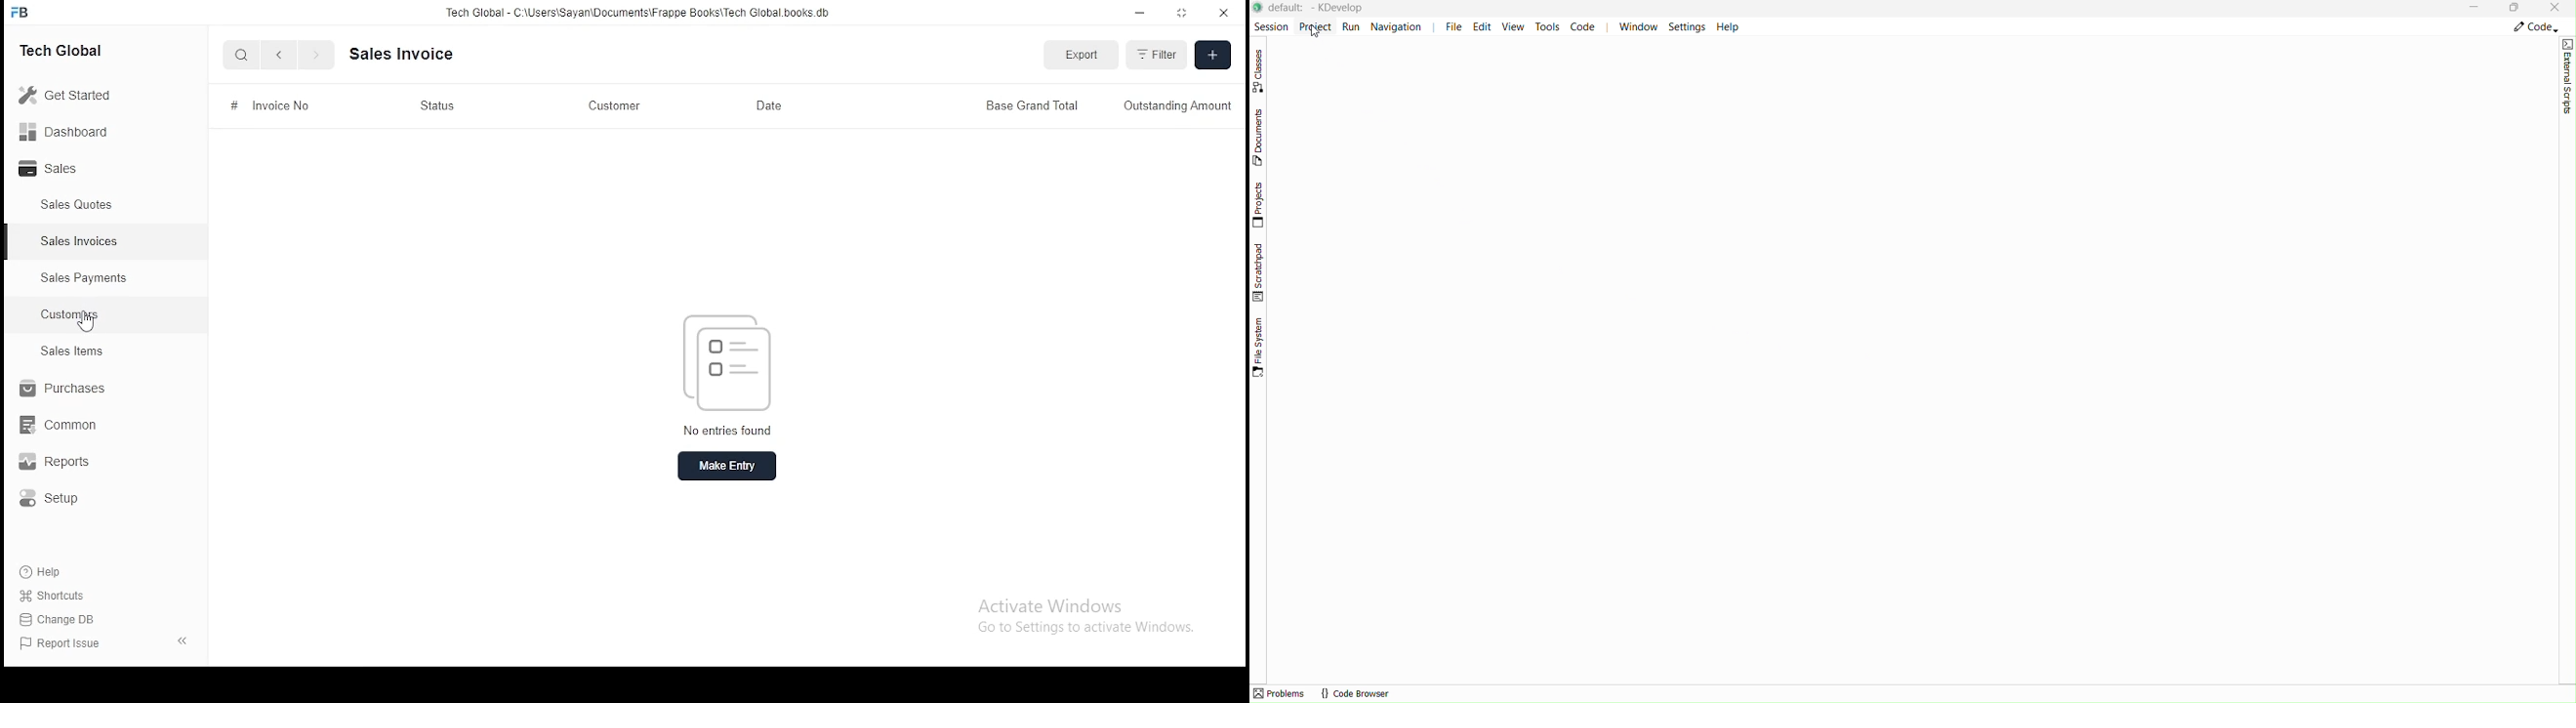  Describe the element at coordinates (2515, 9) in the screenshot. I see `Box` at that location.